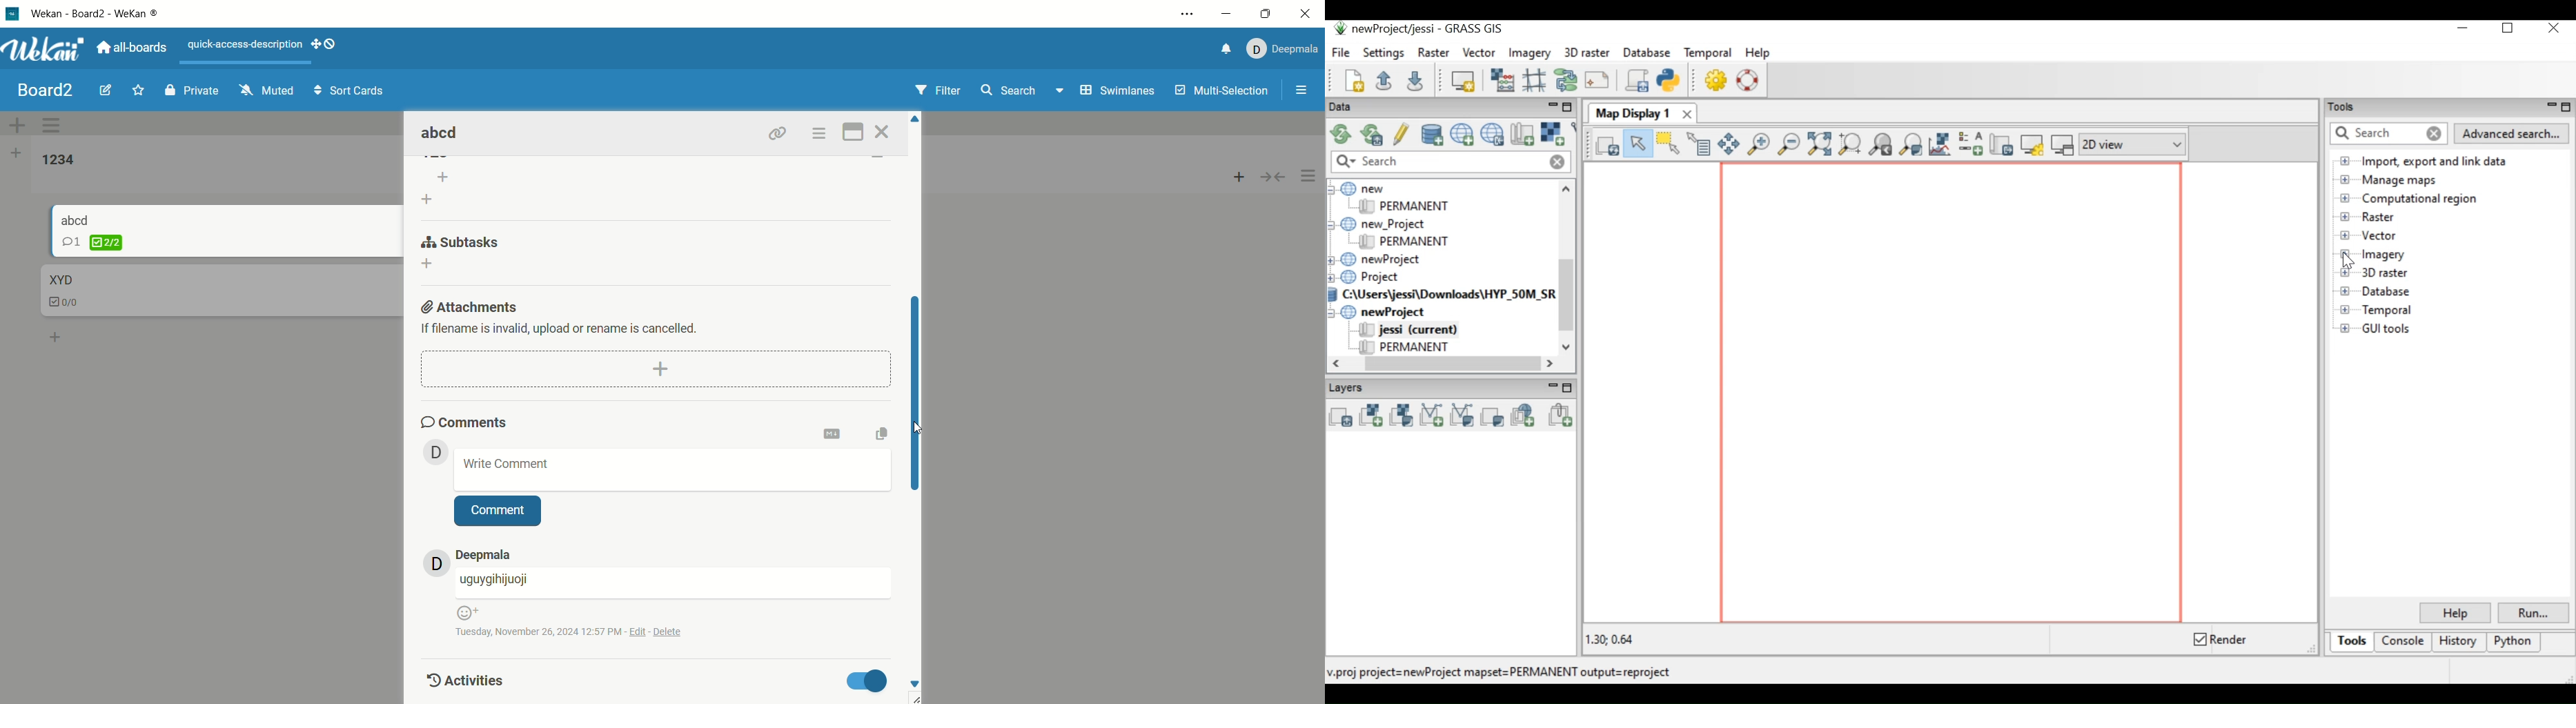 Image resolution: width=2576 pixels, height=728 pixels. Describe the element at coordinates (1227, 14) in the screenshot. I see `minimize` at that location.